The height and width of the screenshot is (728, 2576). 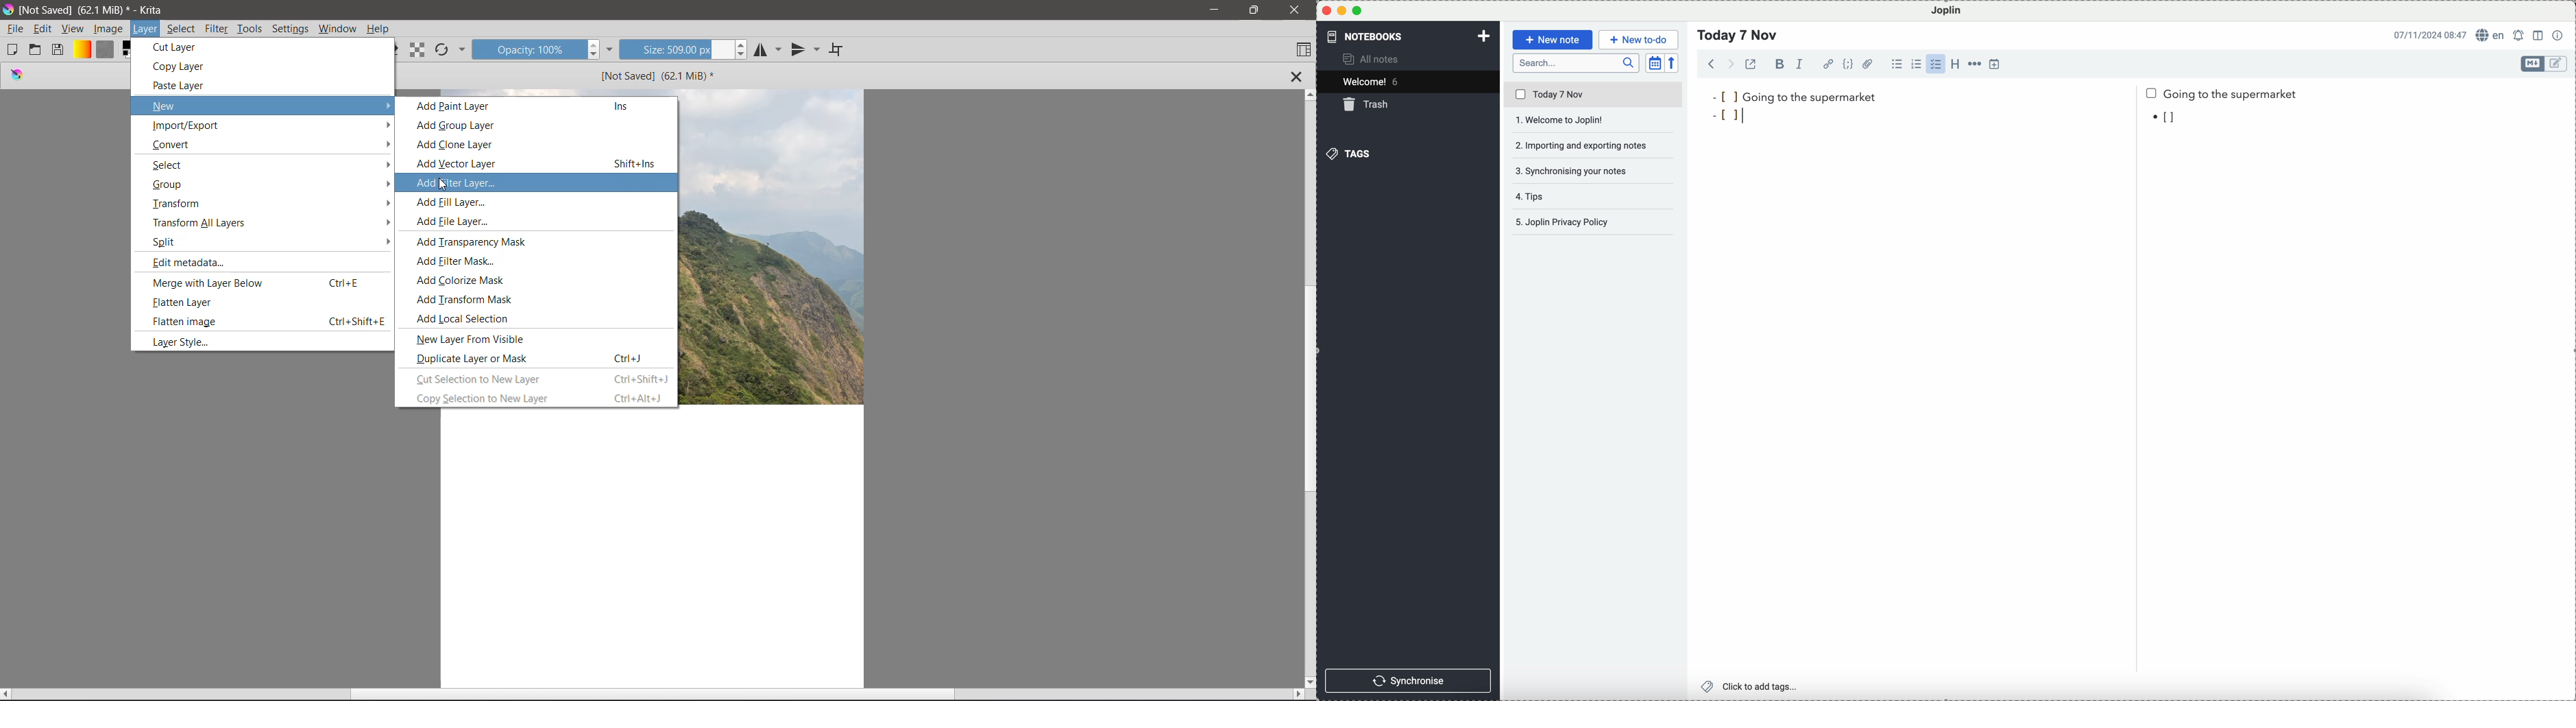 I want to click on toggle editor layout, so click(x=2539, y=36).